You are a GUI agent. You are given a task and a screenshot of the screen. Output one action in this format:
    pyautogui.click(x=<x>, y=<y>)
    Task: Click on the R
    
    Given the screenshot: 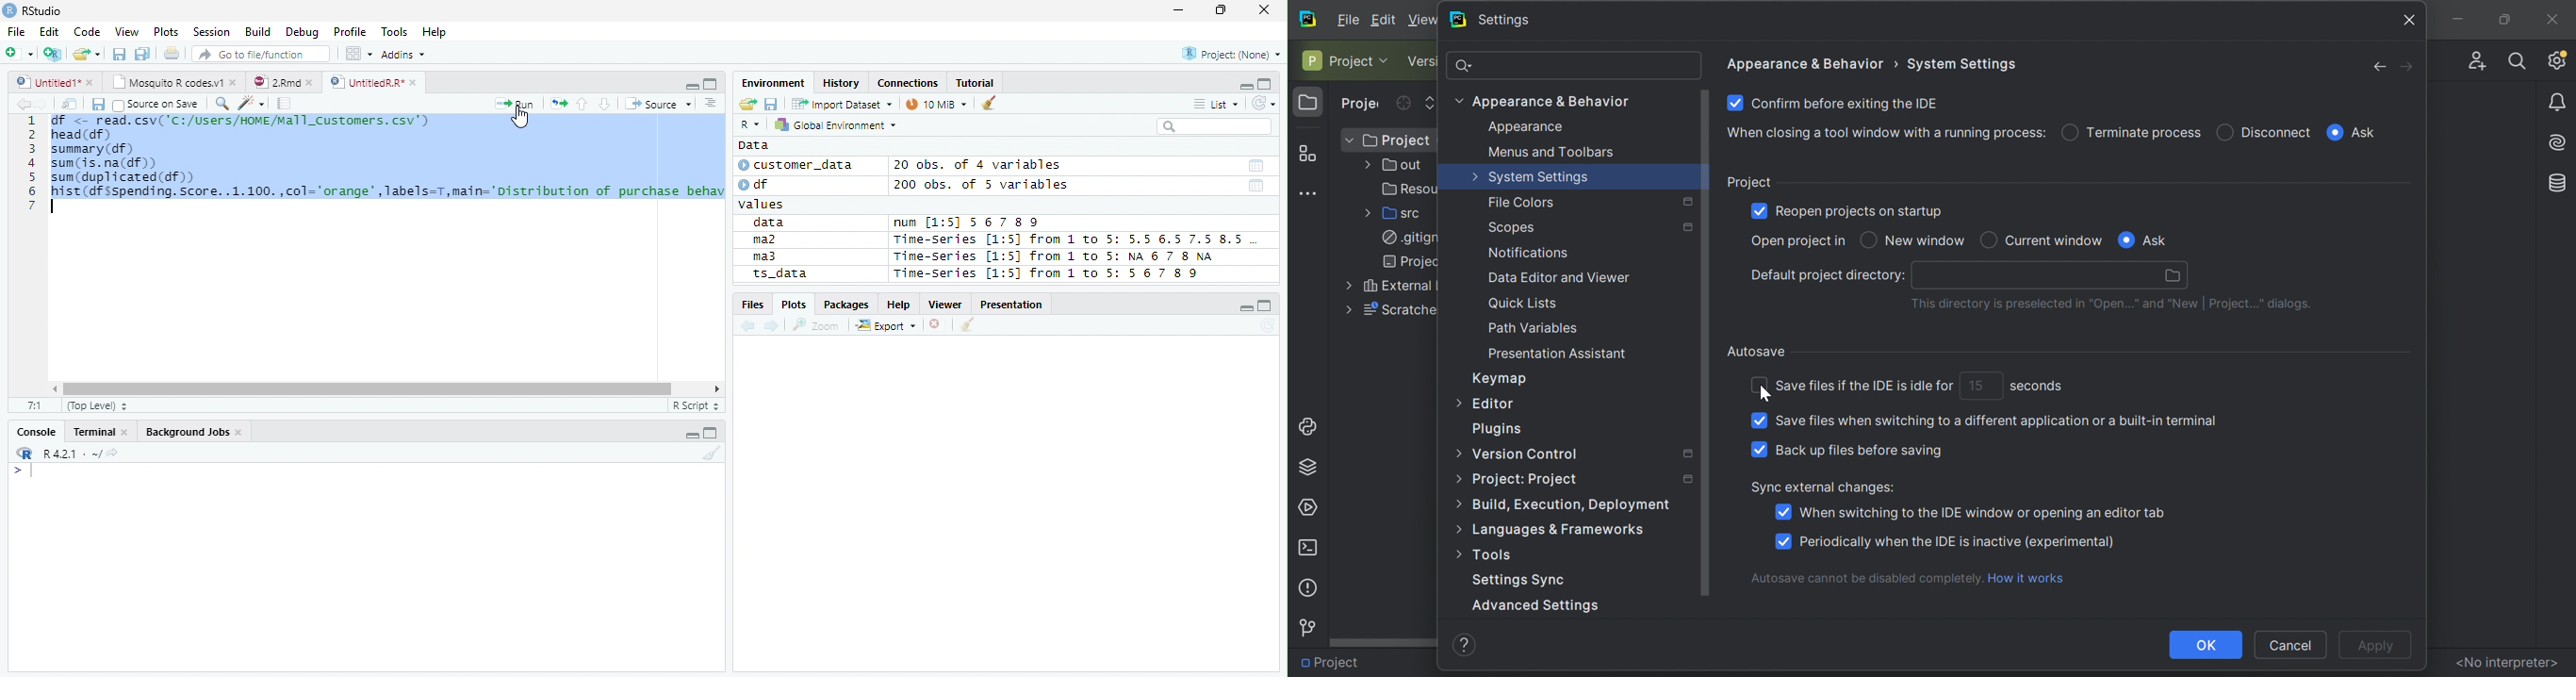 What is the action you would take?
    pyautogui.click(x=23, y=454)
    